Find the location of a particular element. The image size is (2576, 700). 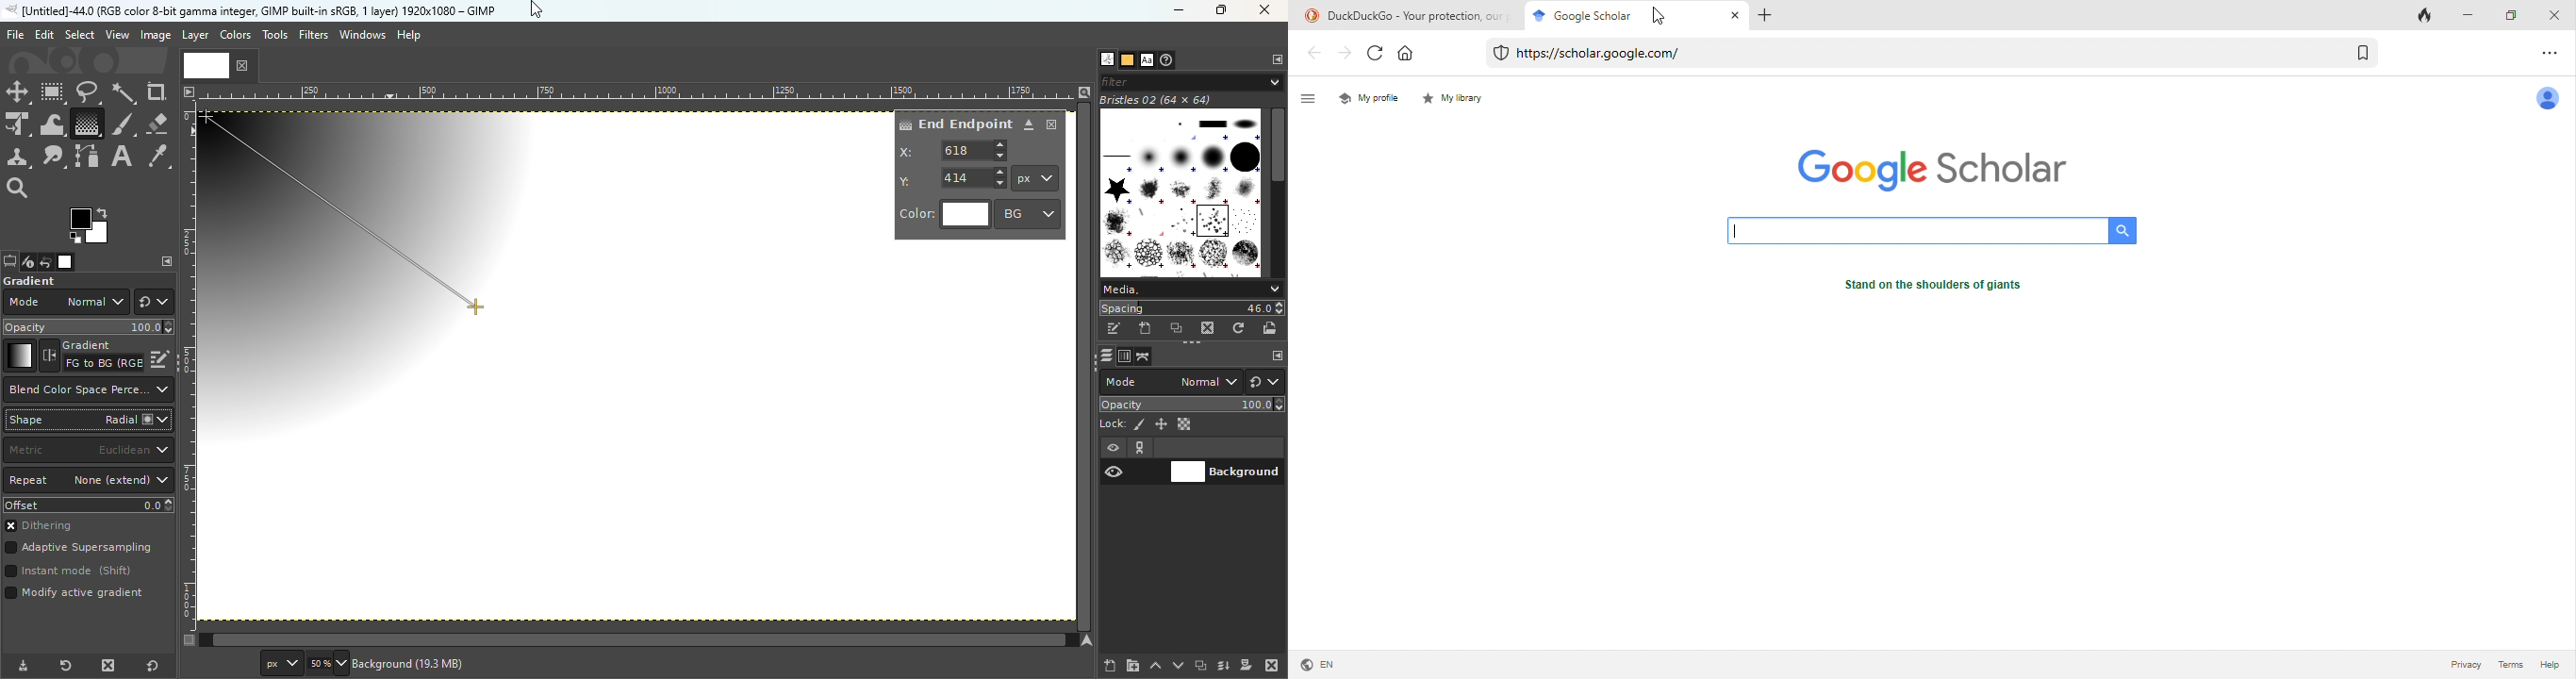

Color is located at coordinates (945, 215).